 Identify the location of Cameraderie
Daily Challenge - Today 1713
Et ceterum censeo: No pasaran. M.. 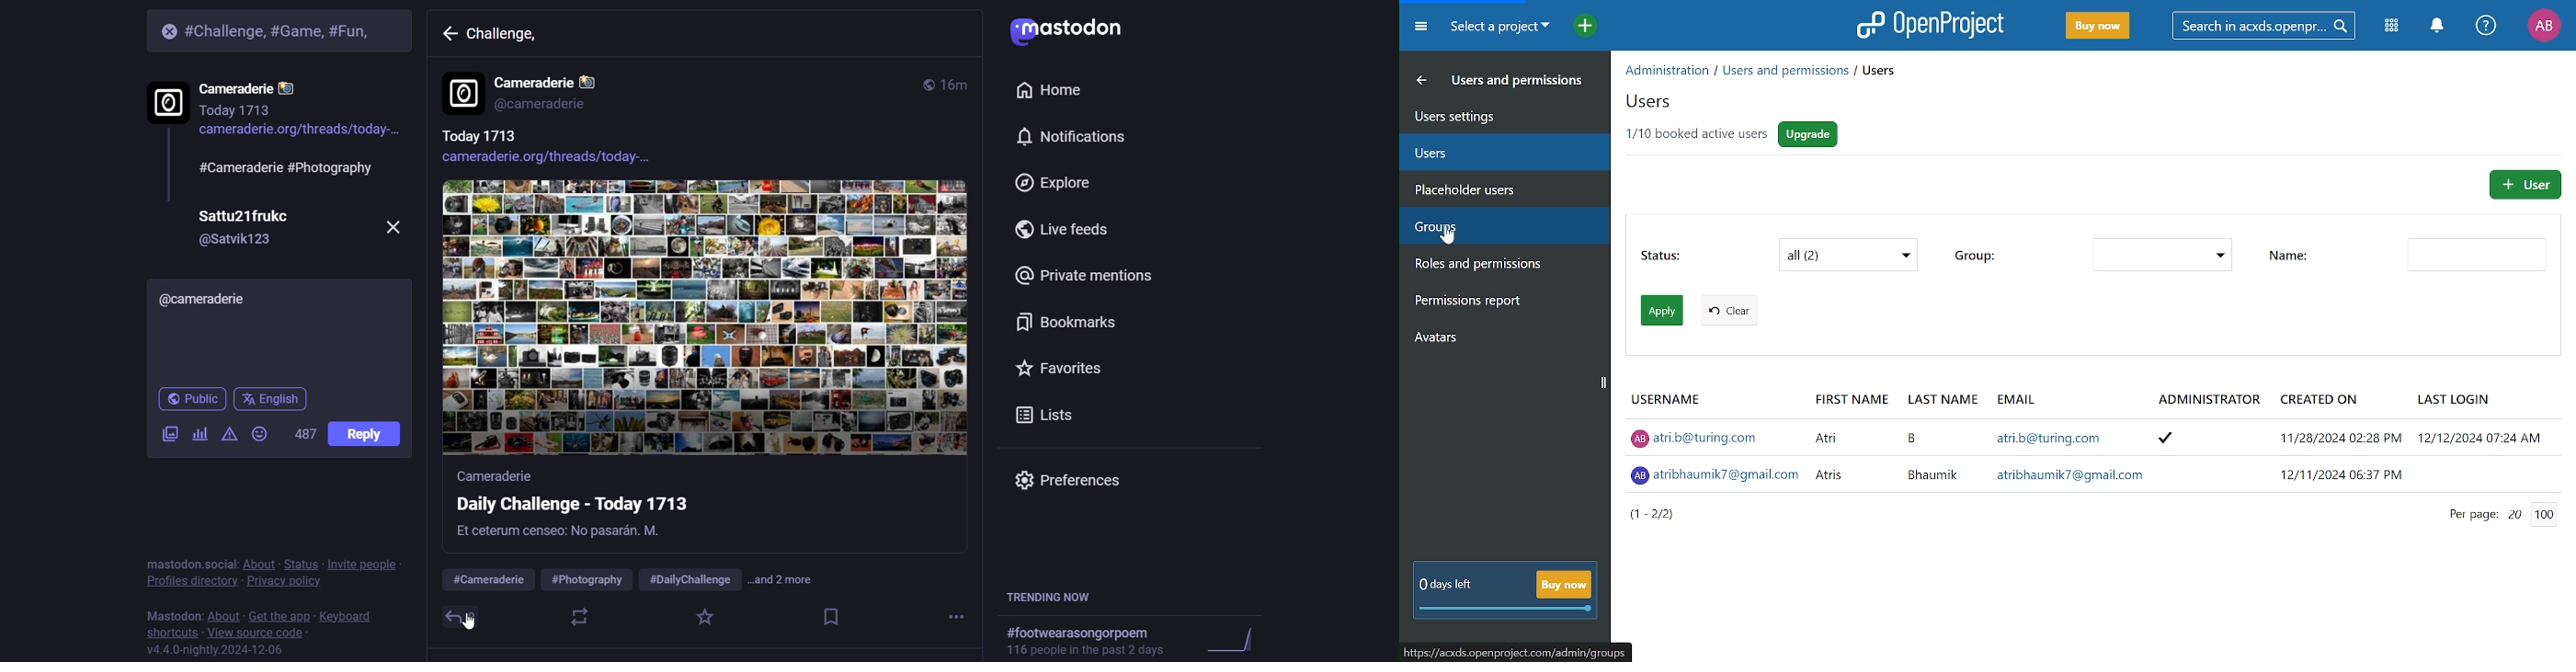
(628, 509).